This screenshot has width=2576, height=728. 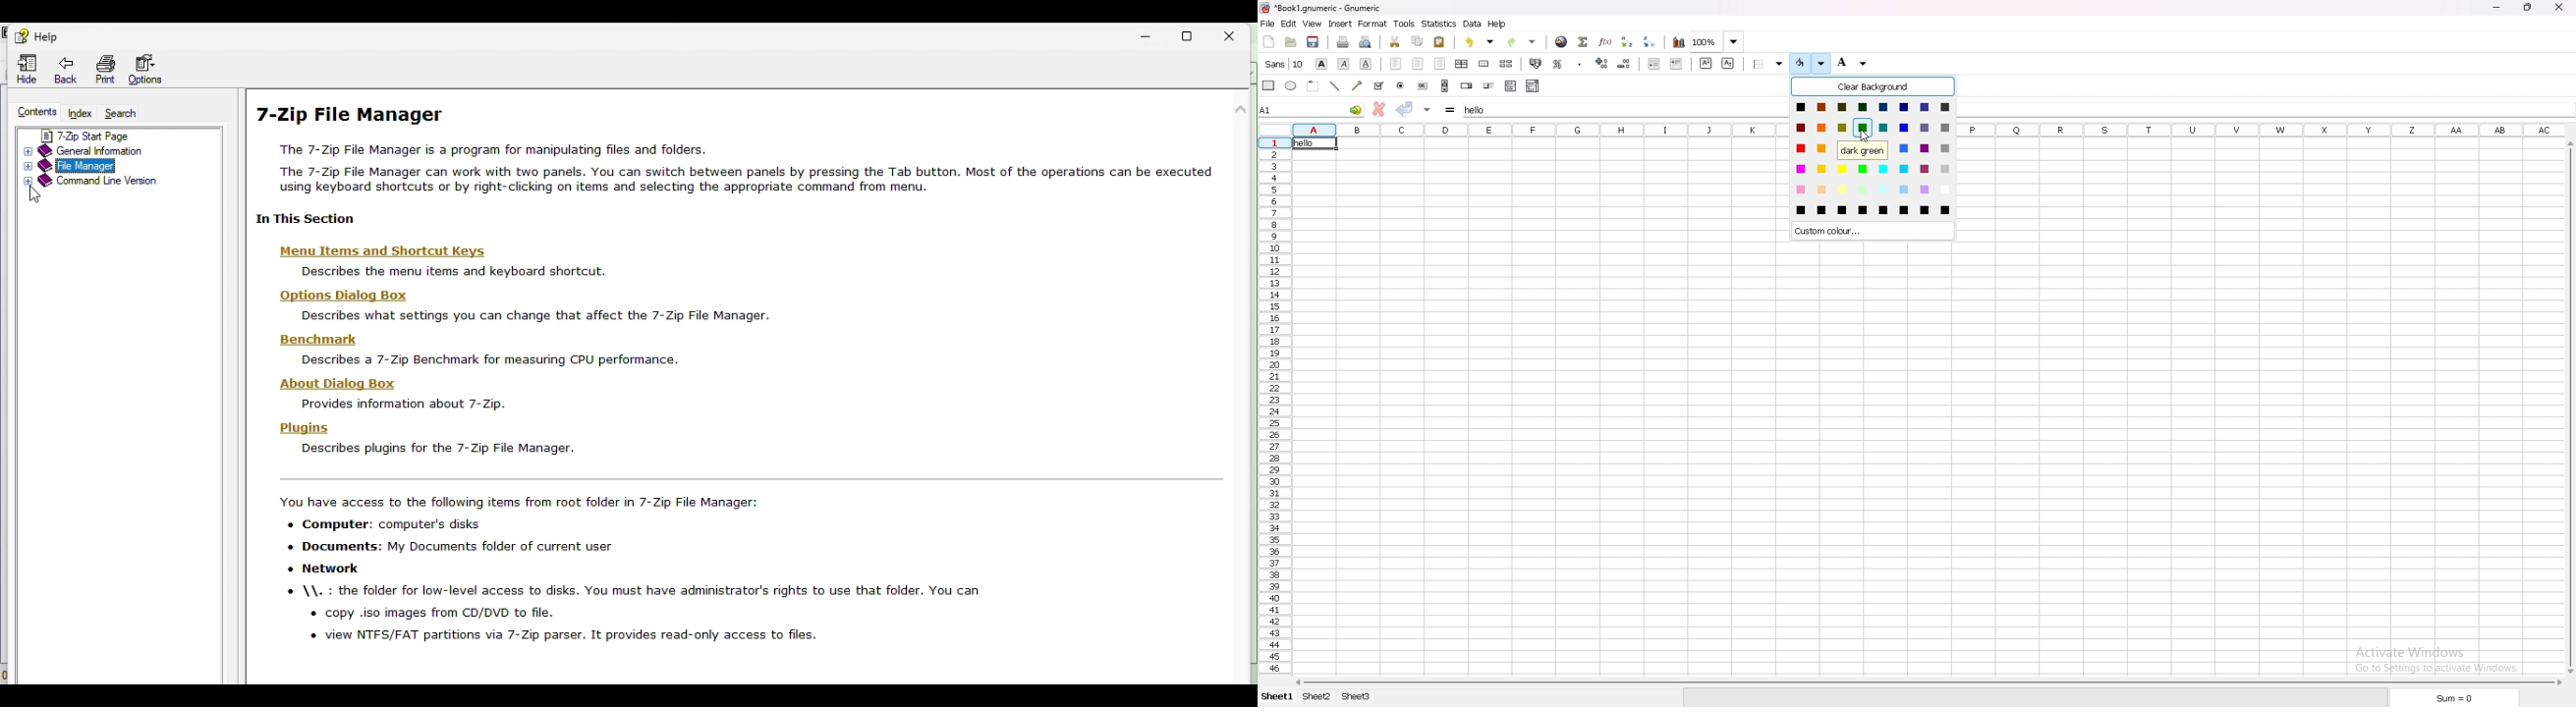 I want to click on expand, so click(x=27, y=153).